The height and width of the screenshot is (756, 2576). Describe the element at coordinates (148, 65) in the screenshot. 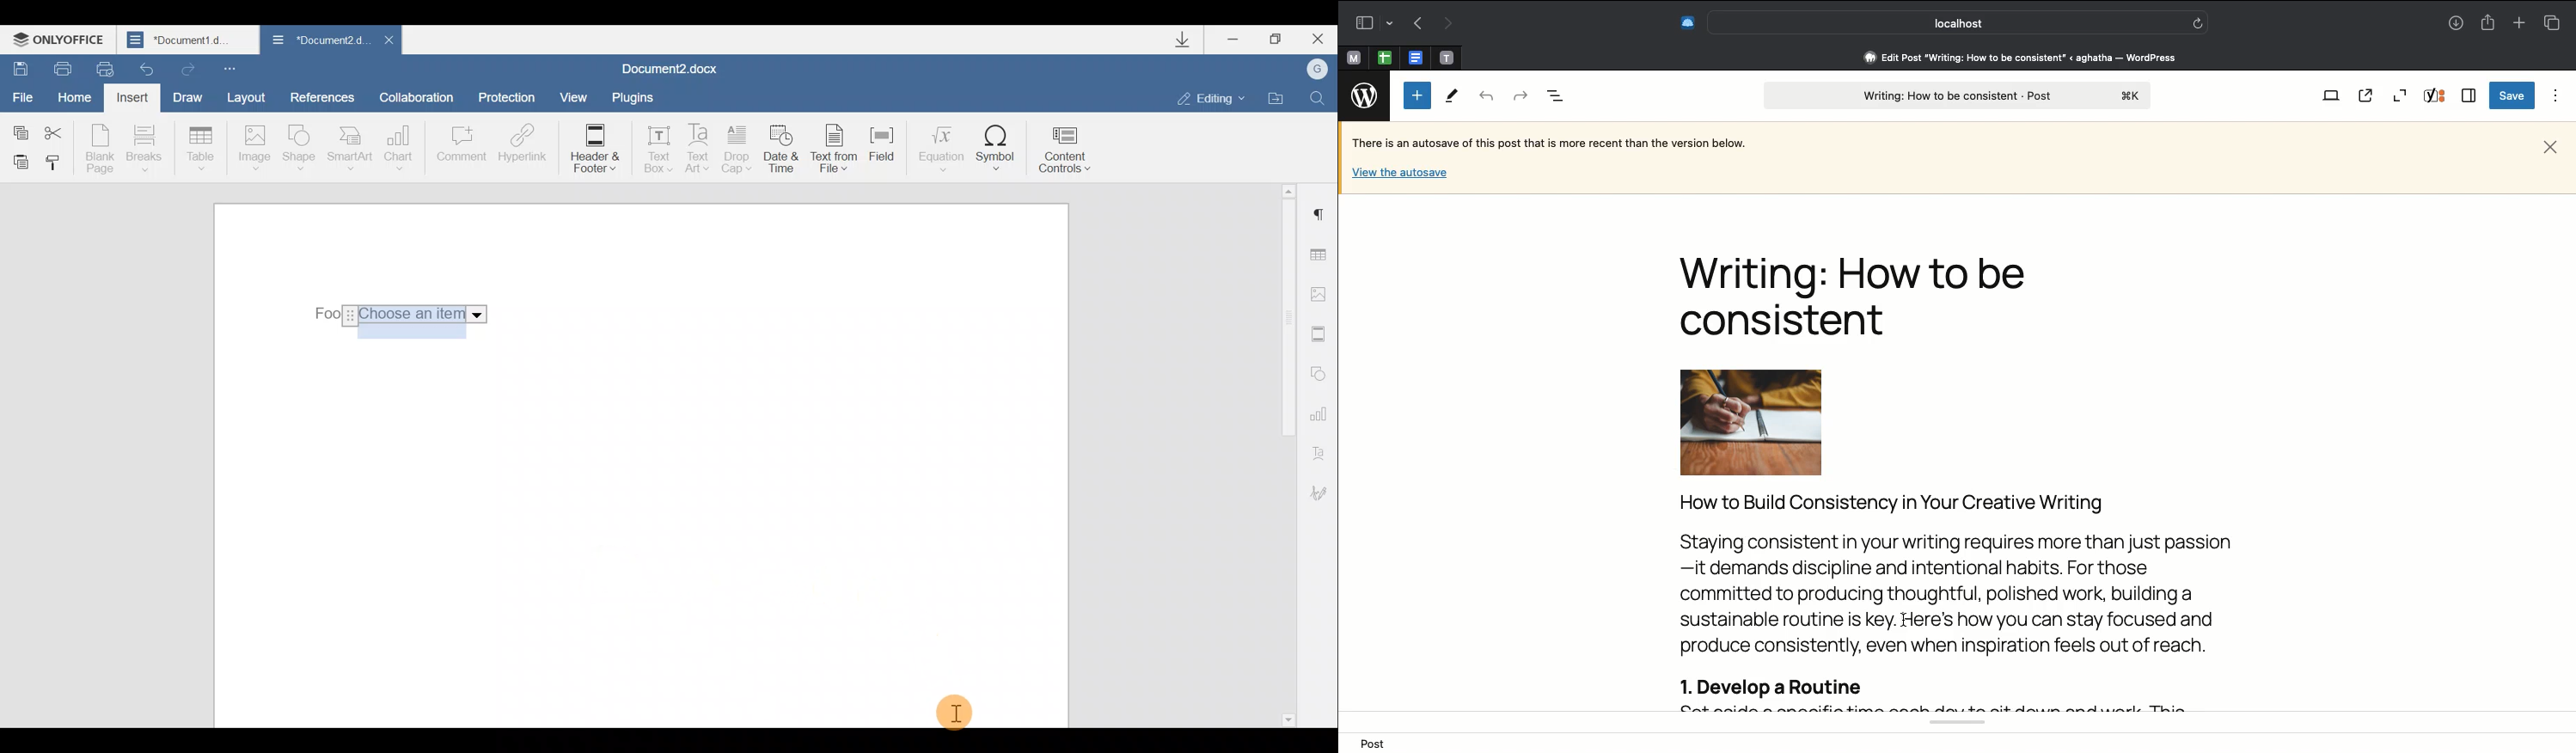

I see `Undo` at that location.